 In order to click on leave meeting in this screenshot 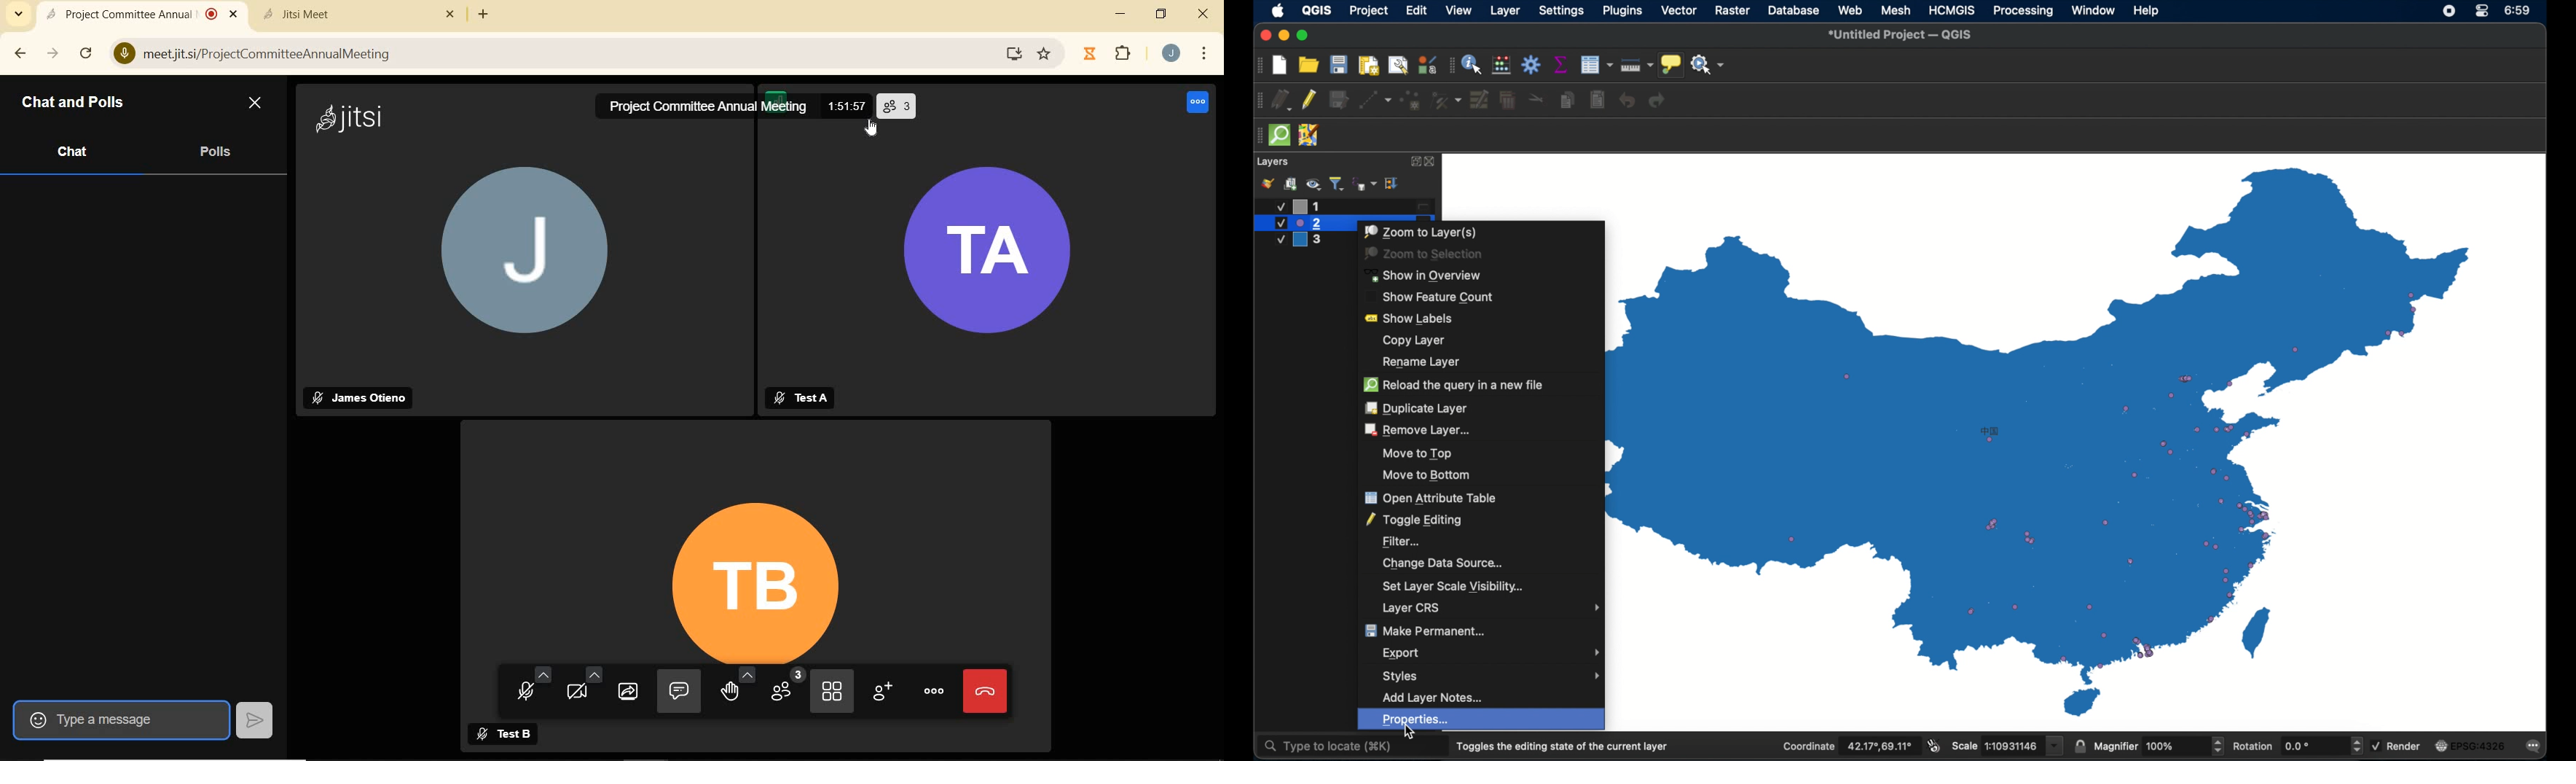, I will do `click(987, 690)`.